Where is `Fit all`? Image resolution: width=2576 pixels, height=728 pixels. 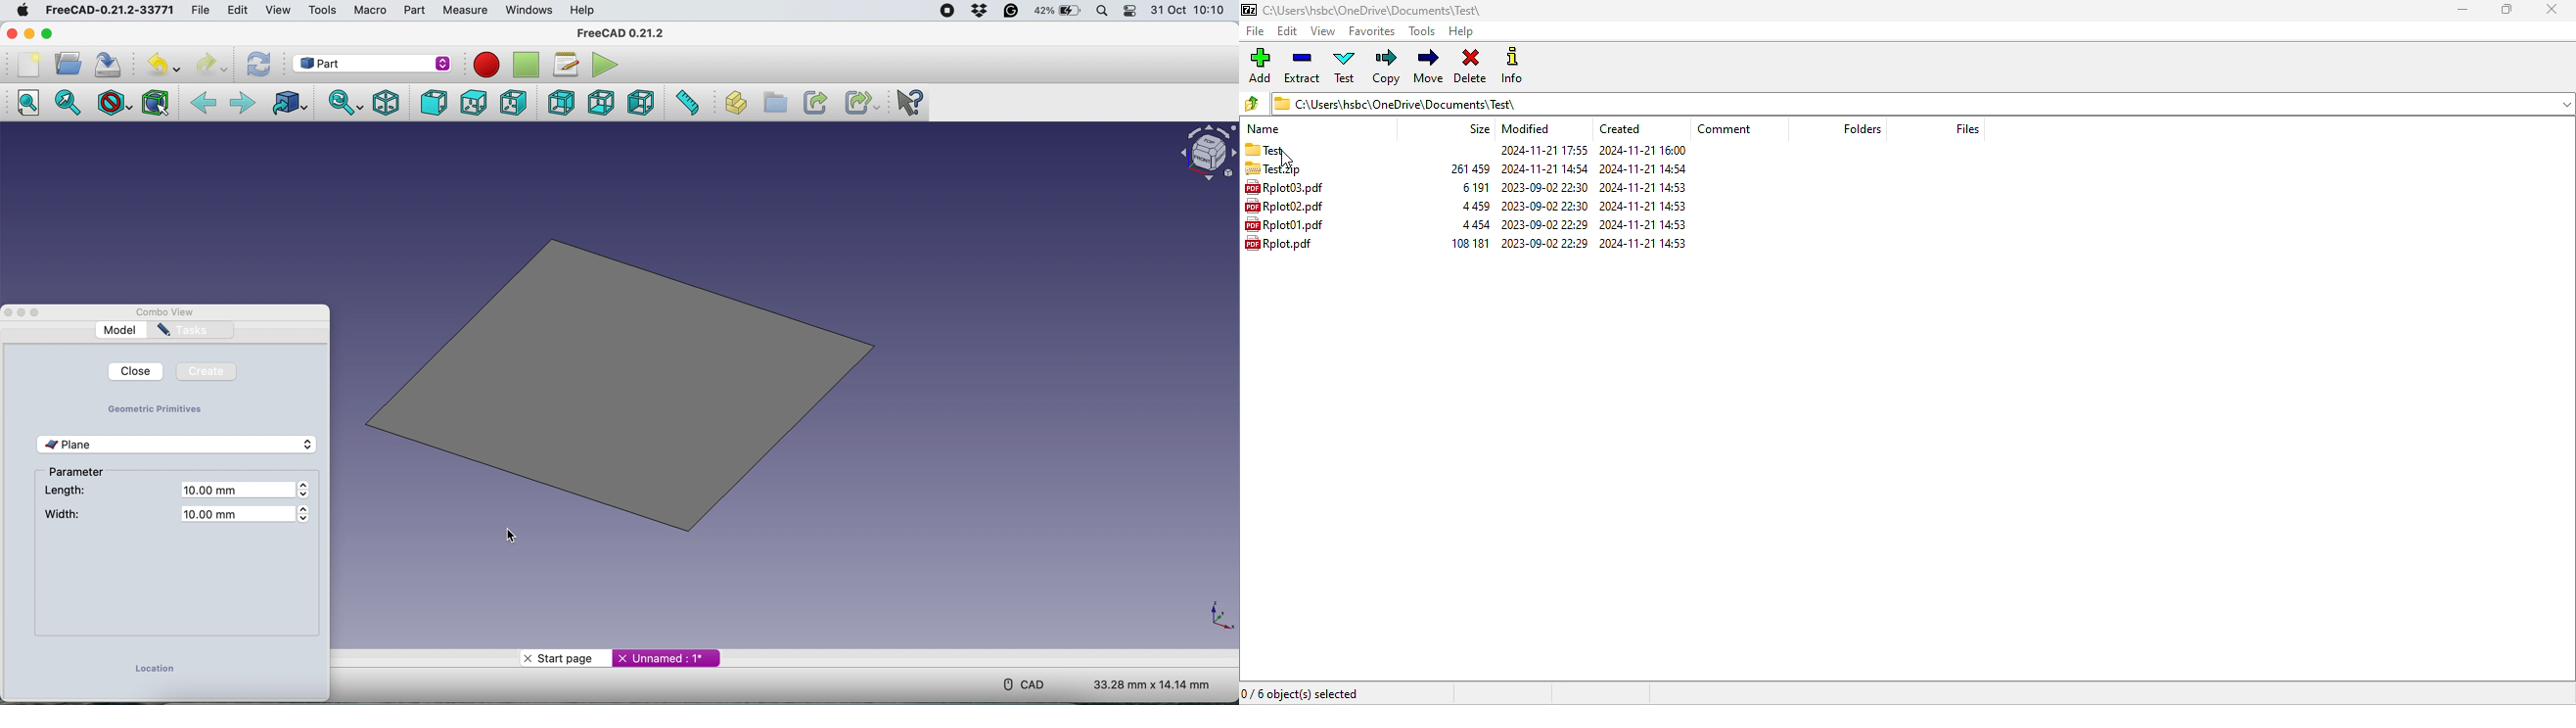 Fit all is located at coordinates (28, 100).